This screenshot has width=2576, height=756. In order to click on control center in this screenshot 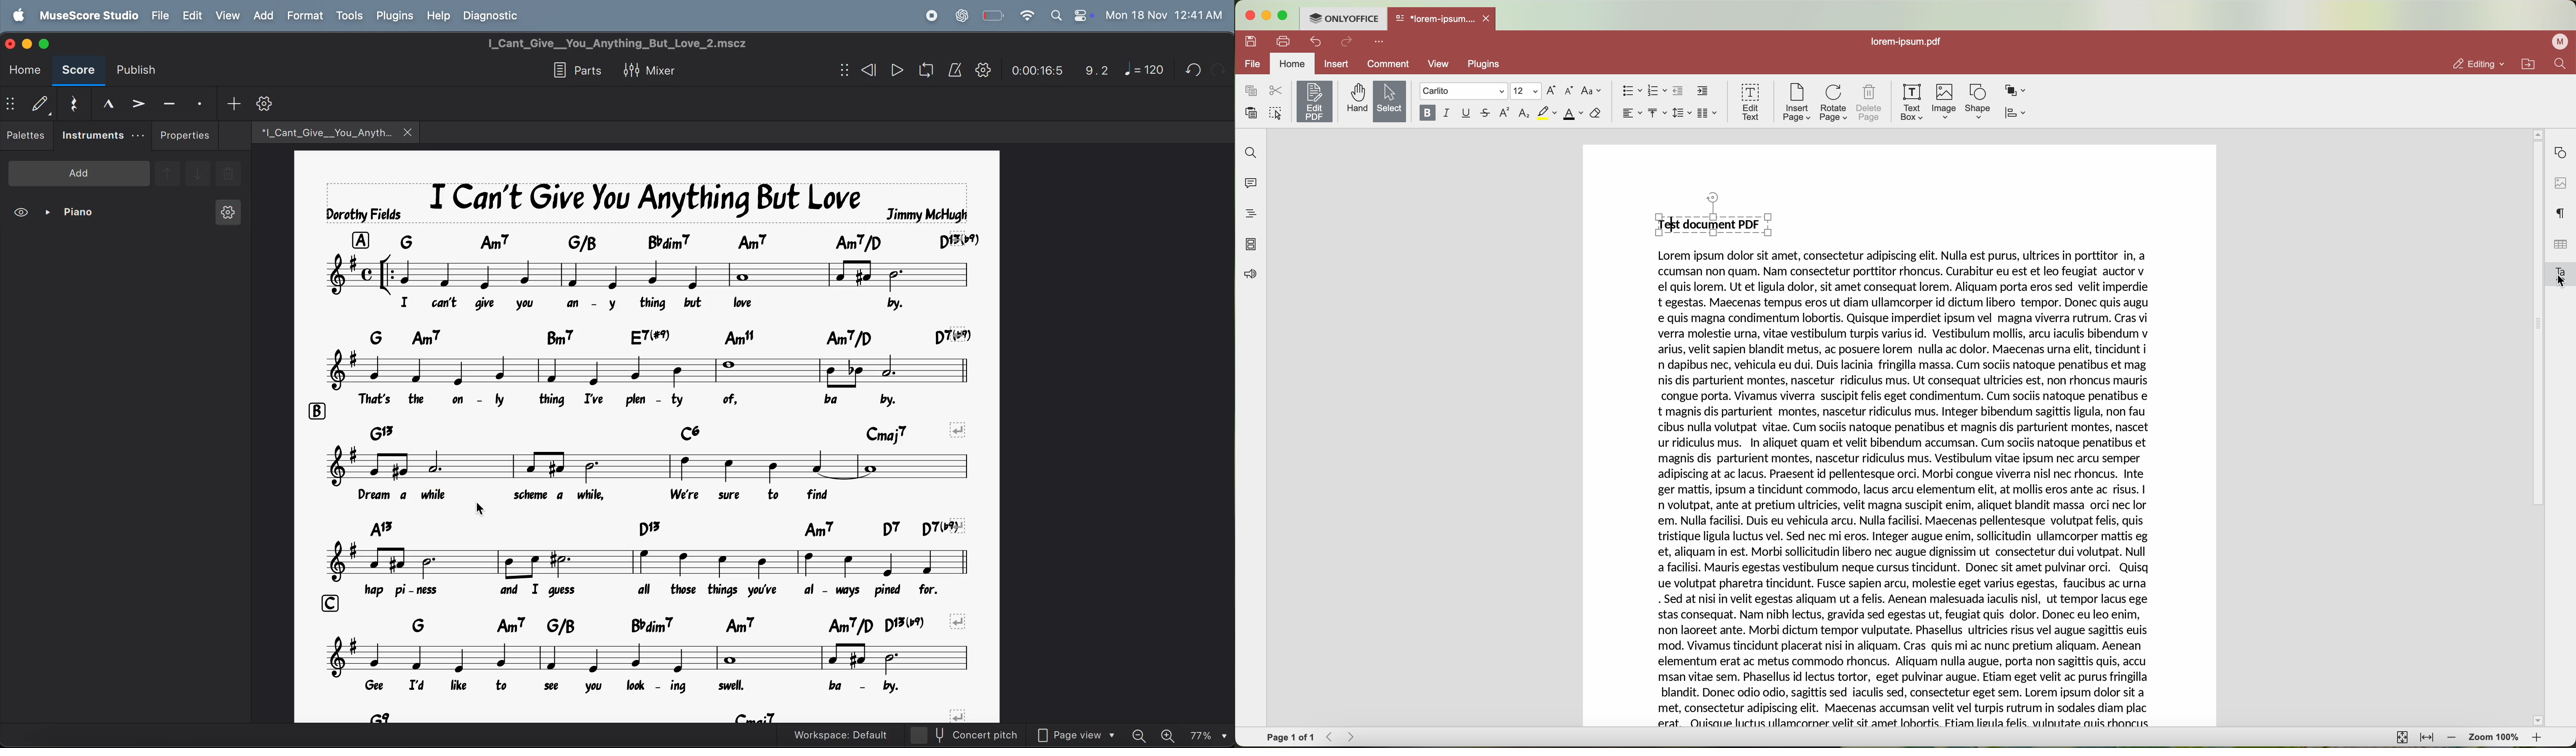, I will do `click(1083, 16)`.